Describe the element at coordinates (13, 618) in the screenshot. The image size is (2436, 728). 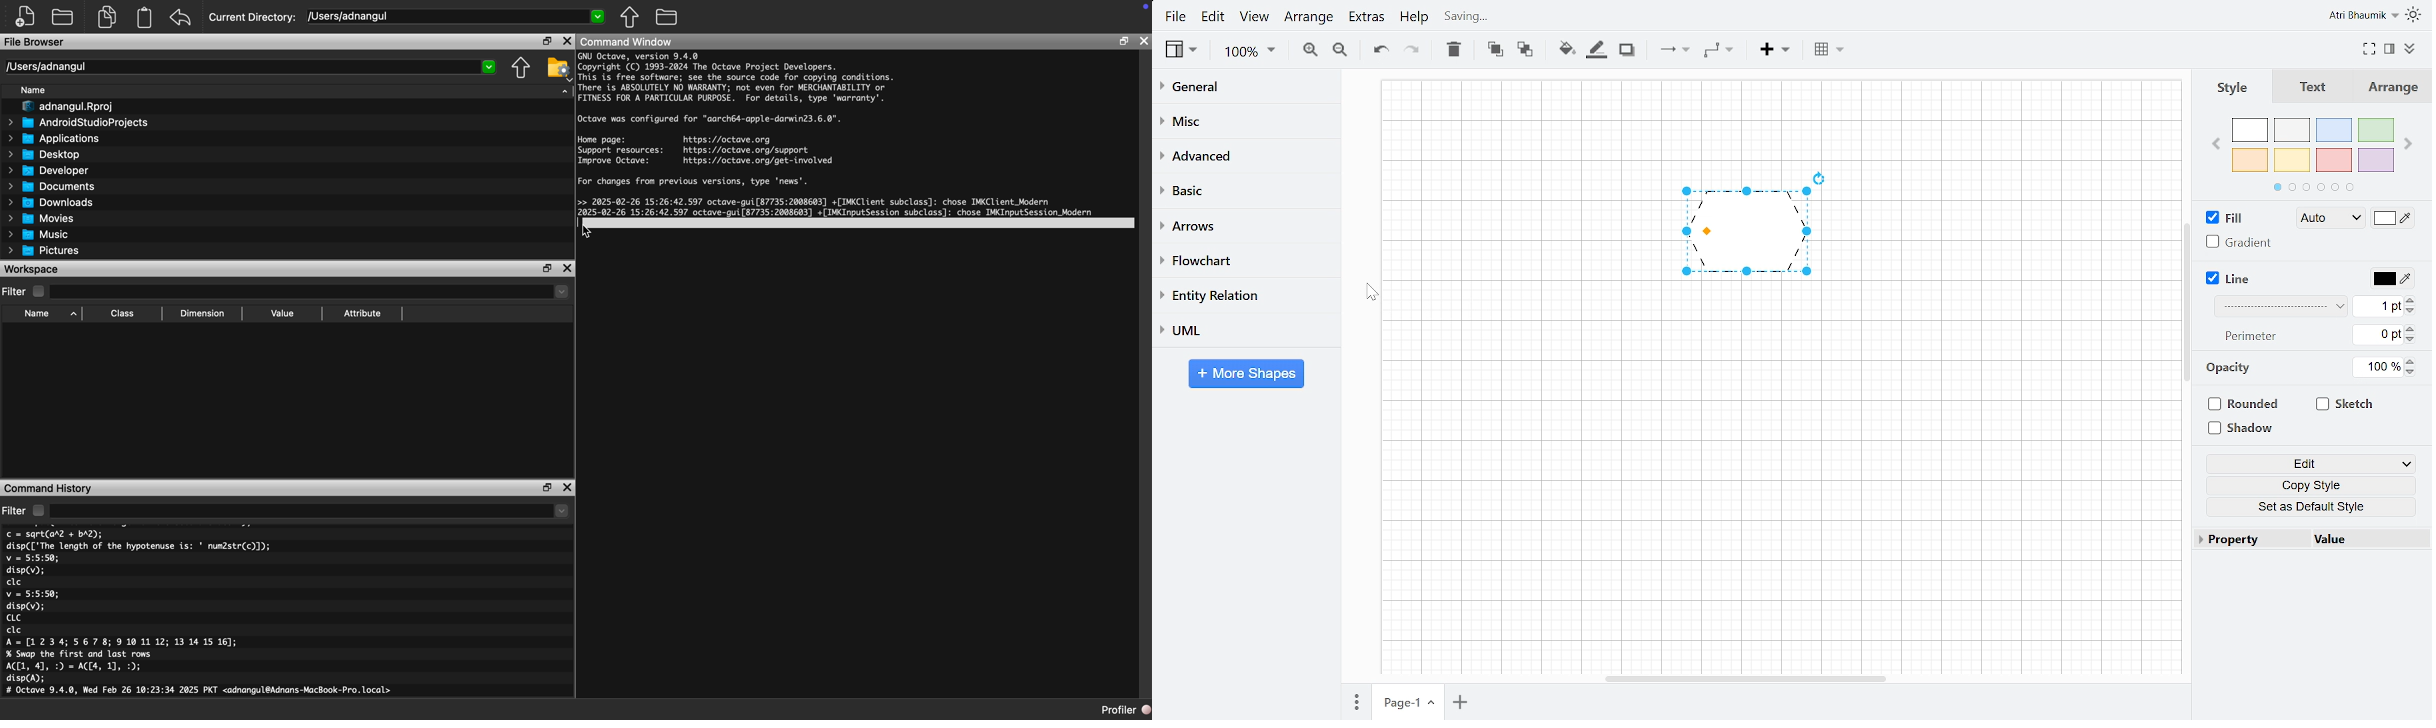
I see `CLC` at that location.